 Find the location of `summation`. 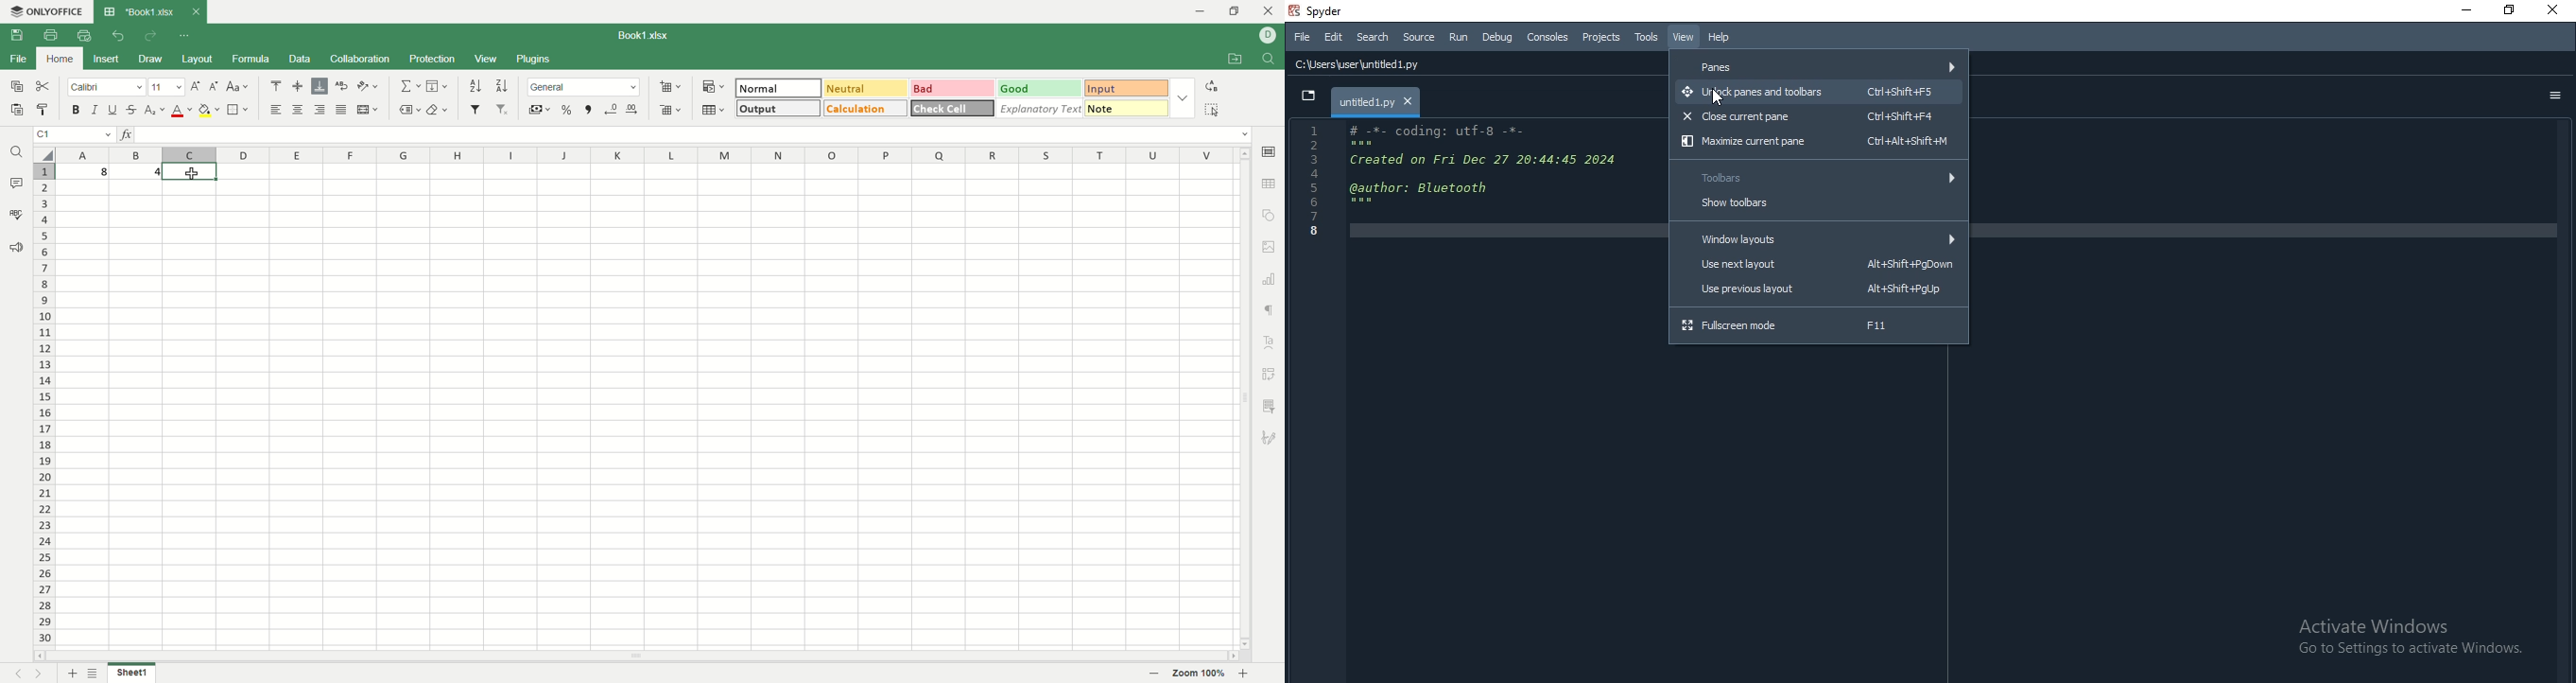

summation is located at coordinates (410, 86).